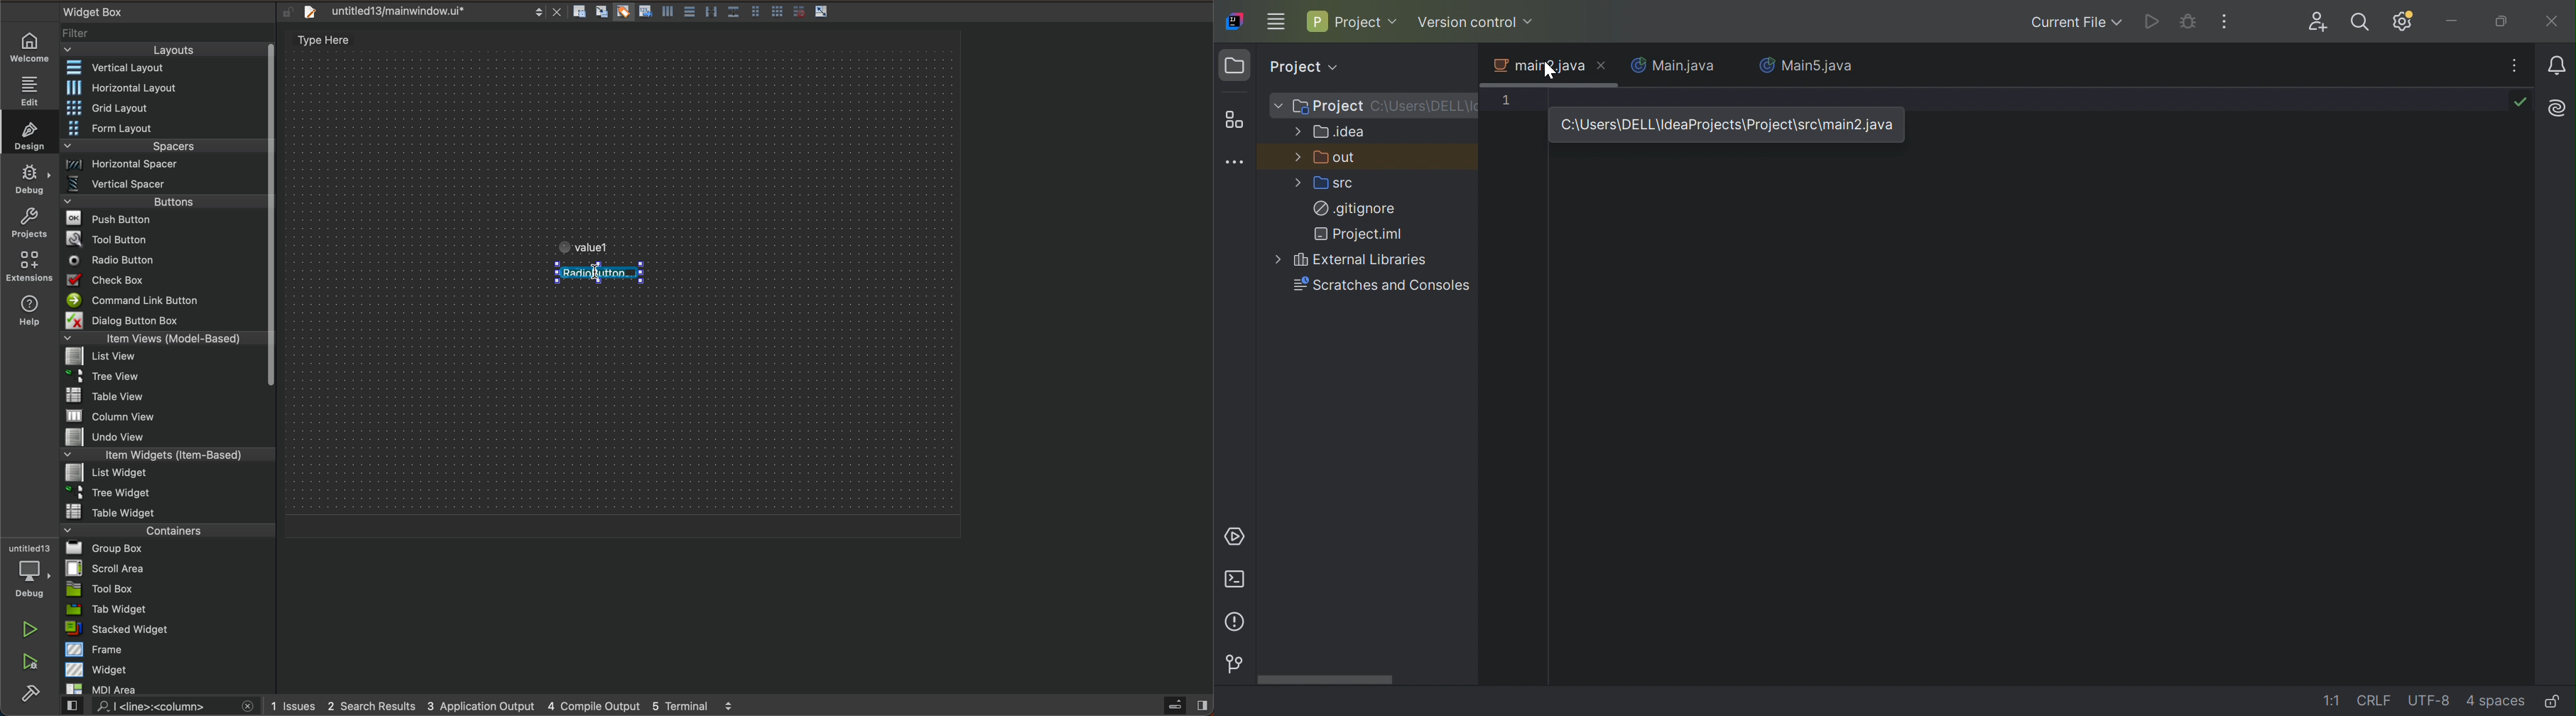  Describe the element at coordinates (1234, 20) in the screenshot. I see `IntelliJ IDEA icon` at that location.